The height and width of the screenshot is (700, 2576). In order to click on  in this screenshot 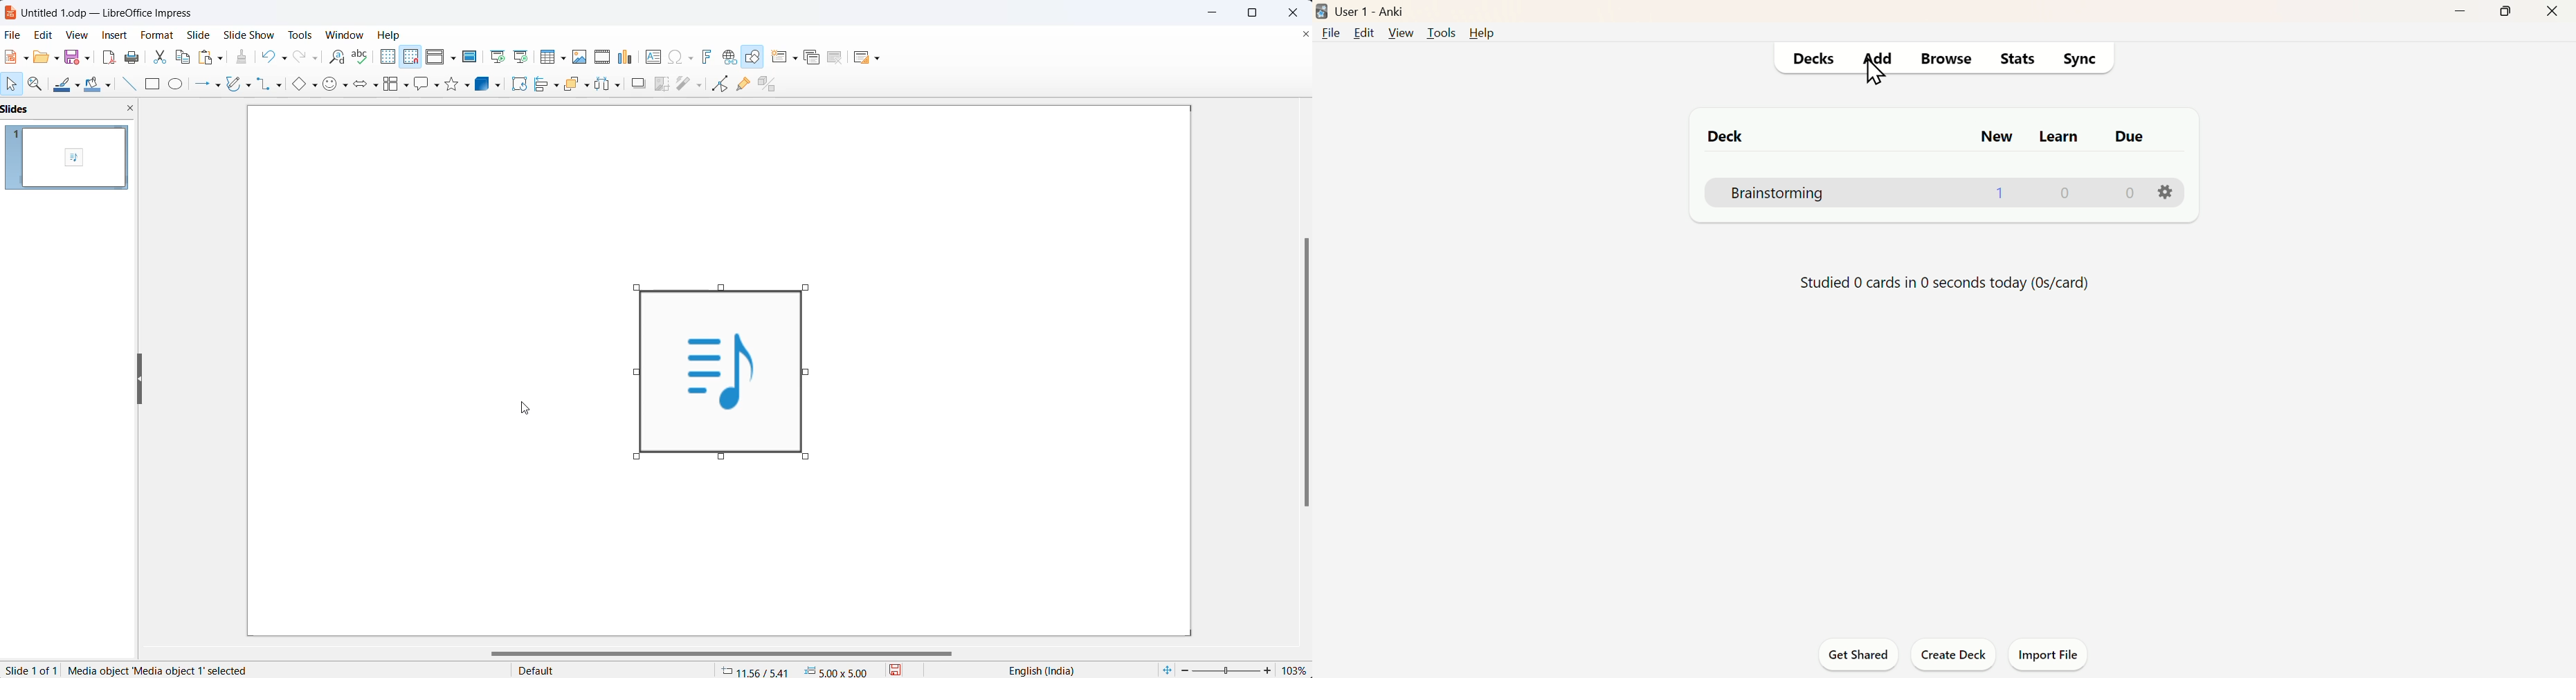, I will do `click(1439, 30)`.